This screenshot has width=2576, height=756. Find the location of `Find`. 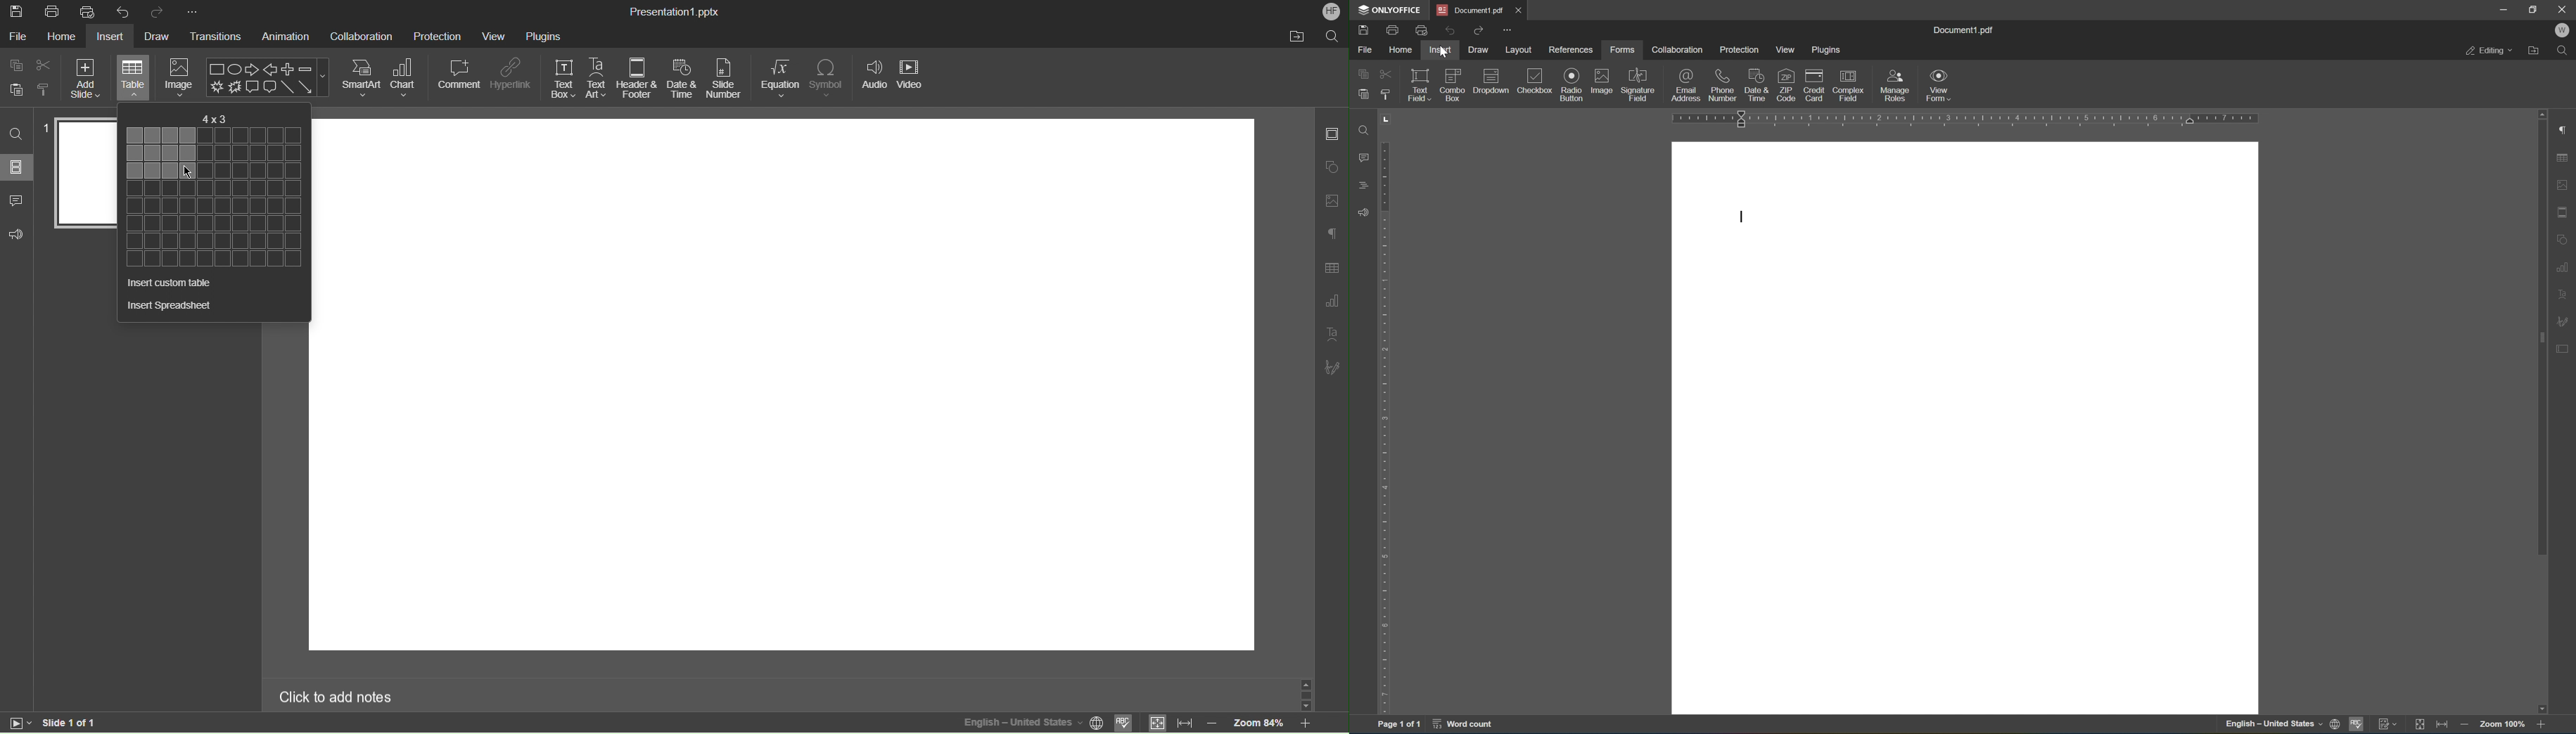

Find is located at coordinates (1365, 131).